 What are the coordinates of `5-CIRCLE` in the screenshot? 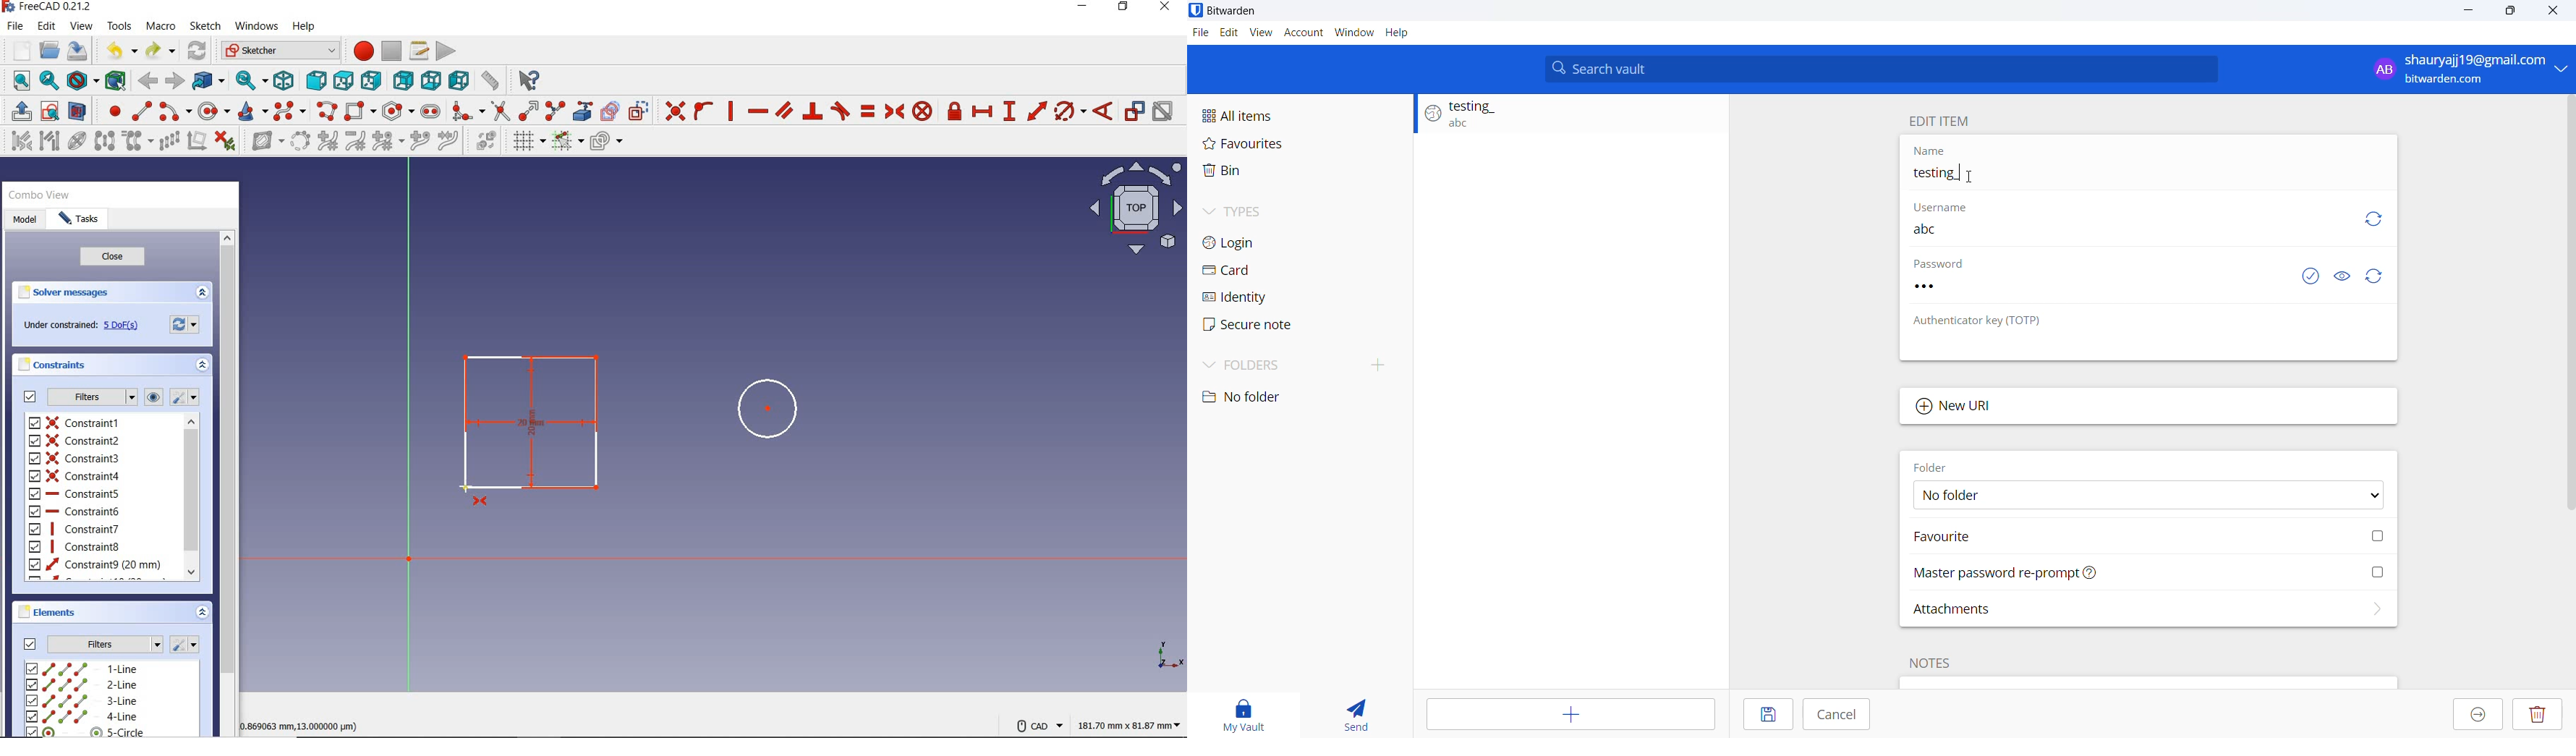 It's located at (86, 732).